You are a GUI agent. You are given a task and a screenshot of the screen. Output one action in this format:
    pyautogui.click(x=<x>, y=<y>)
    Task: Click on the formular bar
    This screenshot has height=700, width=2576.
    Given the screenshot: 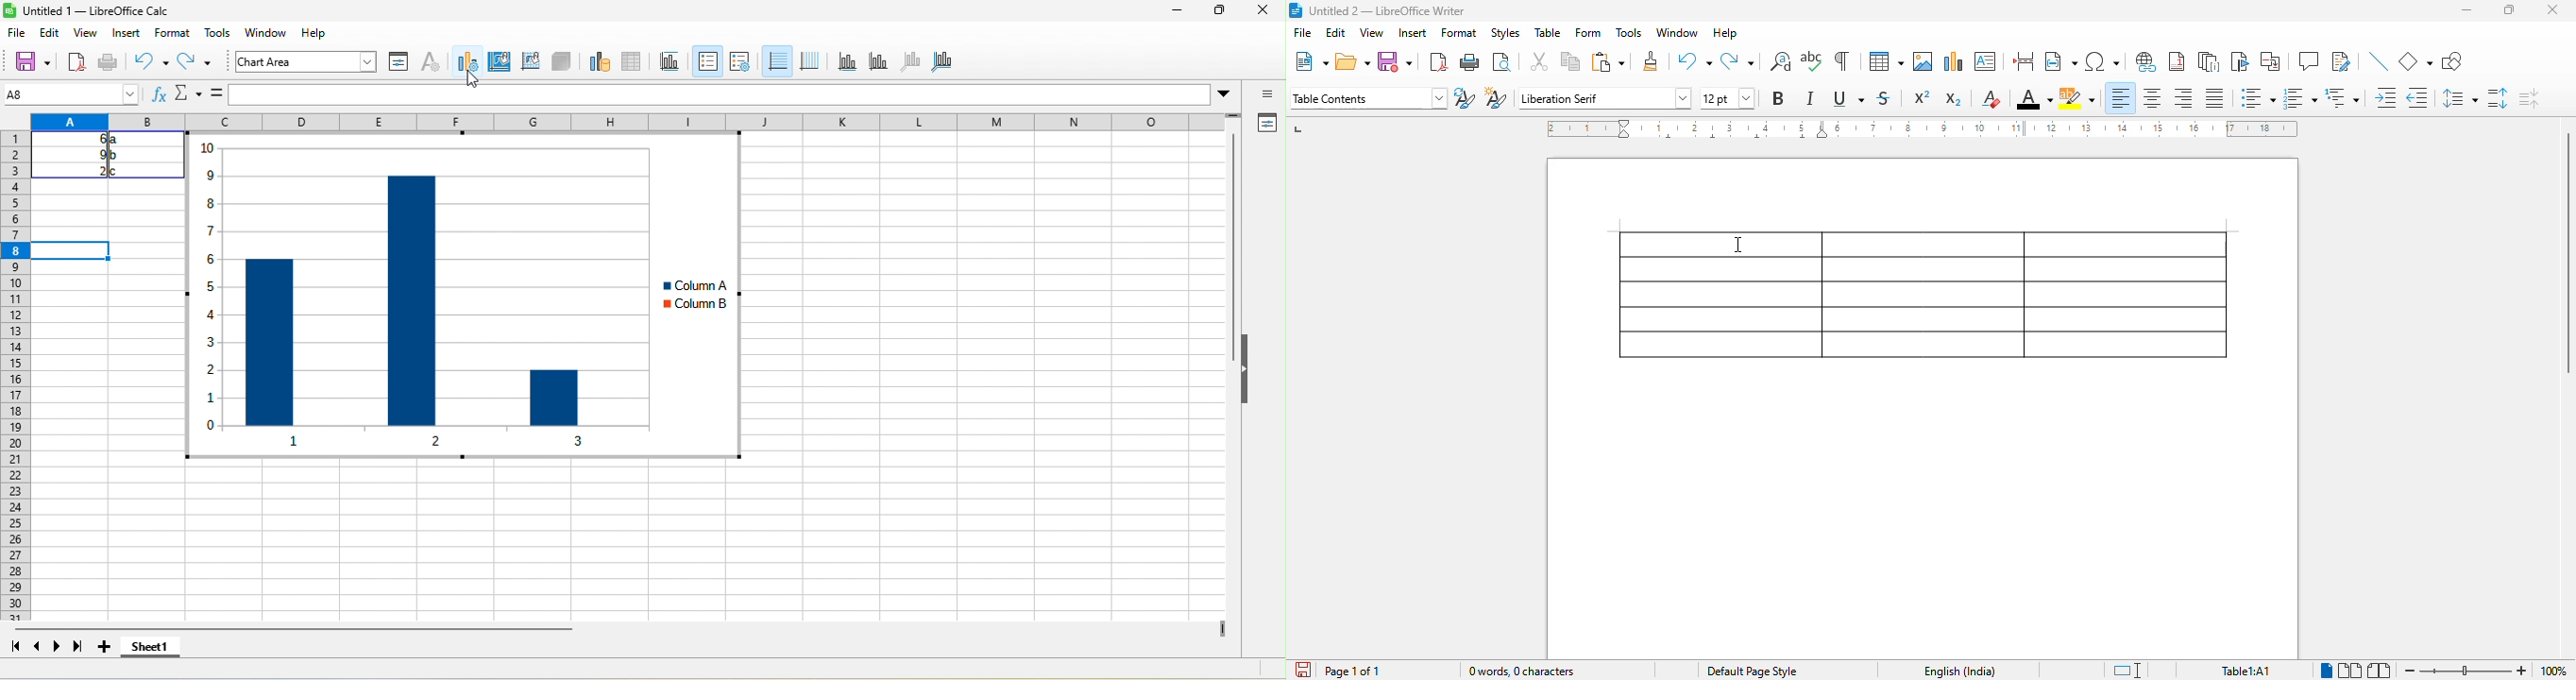 What is the action you would take?
    pyautogui.click(x=723, y=96)
    